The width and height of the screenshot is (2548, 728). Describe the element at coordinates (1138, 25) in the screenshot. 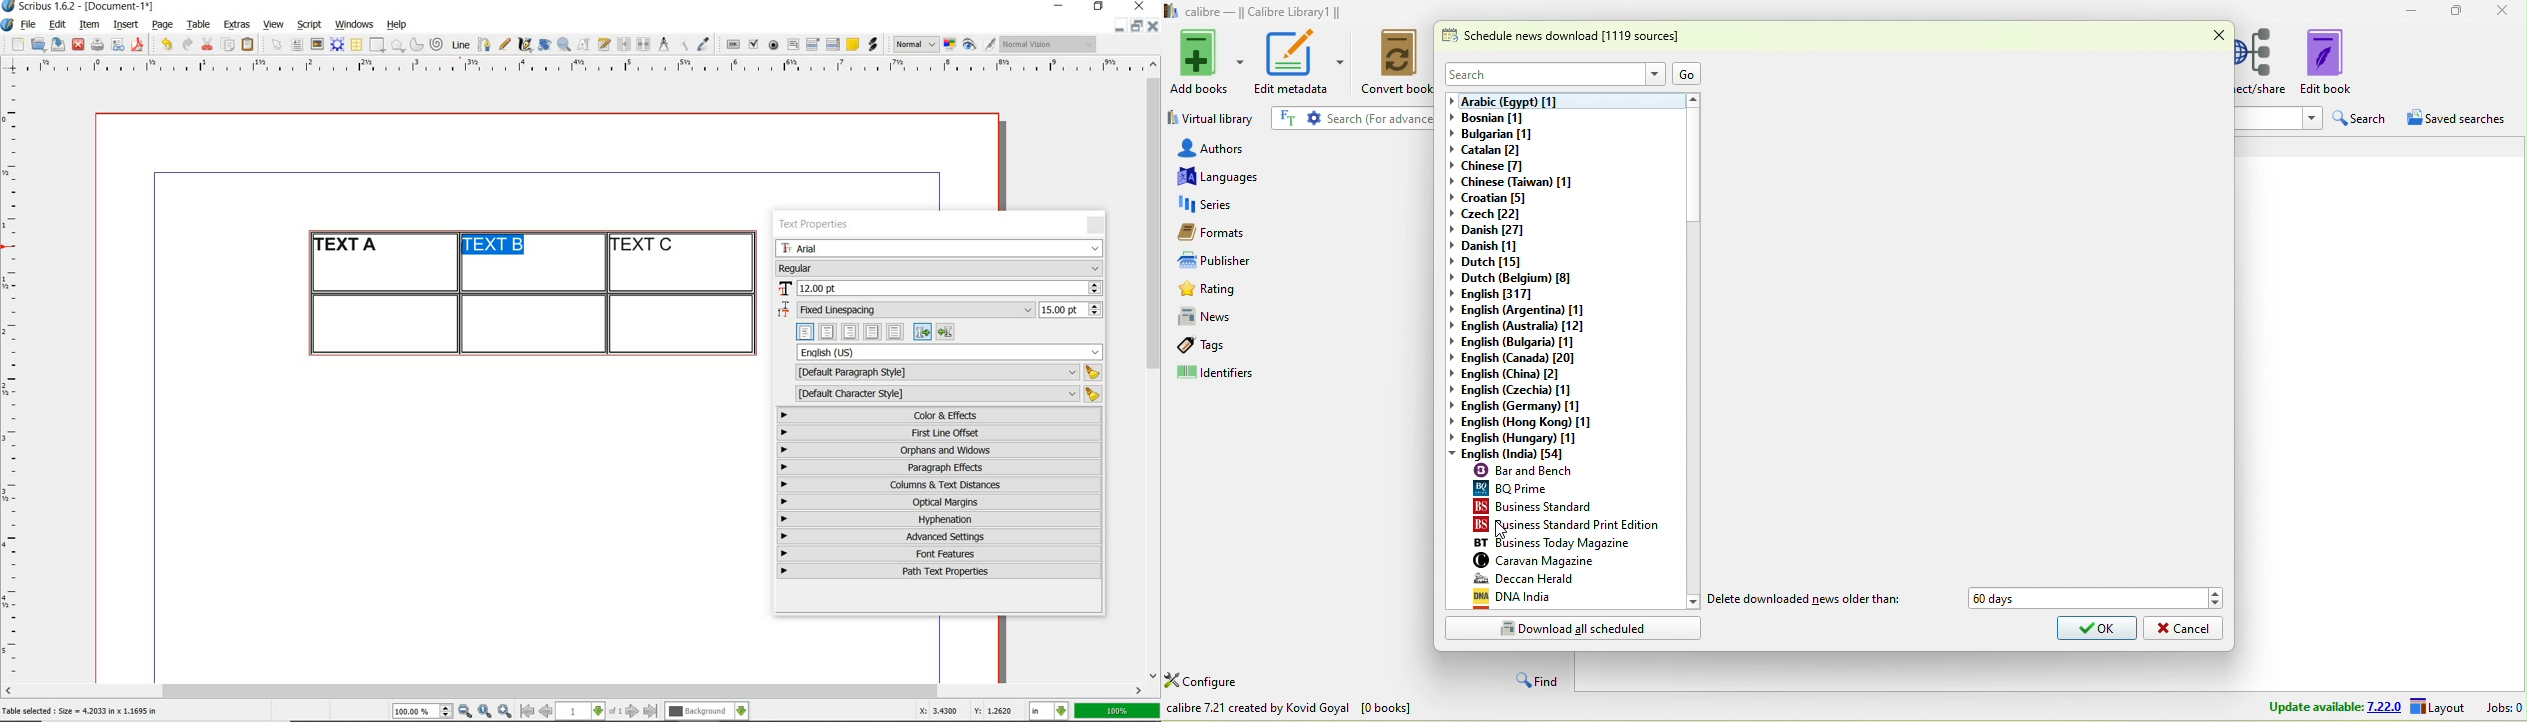

I see `restore` at that location.